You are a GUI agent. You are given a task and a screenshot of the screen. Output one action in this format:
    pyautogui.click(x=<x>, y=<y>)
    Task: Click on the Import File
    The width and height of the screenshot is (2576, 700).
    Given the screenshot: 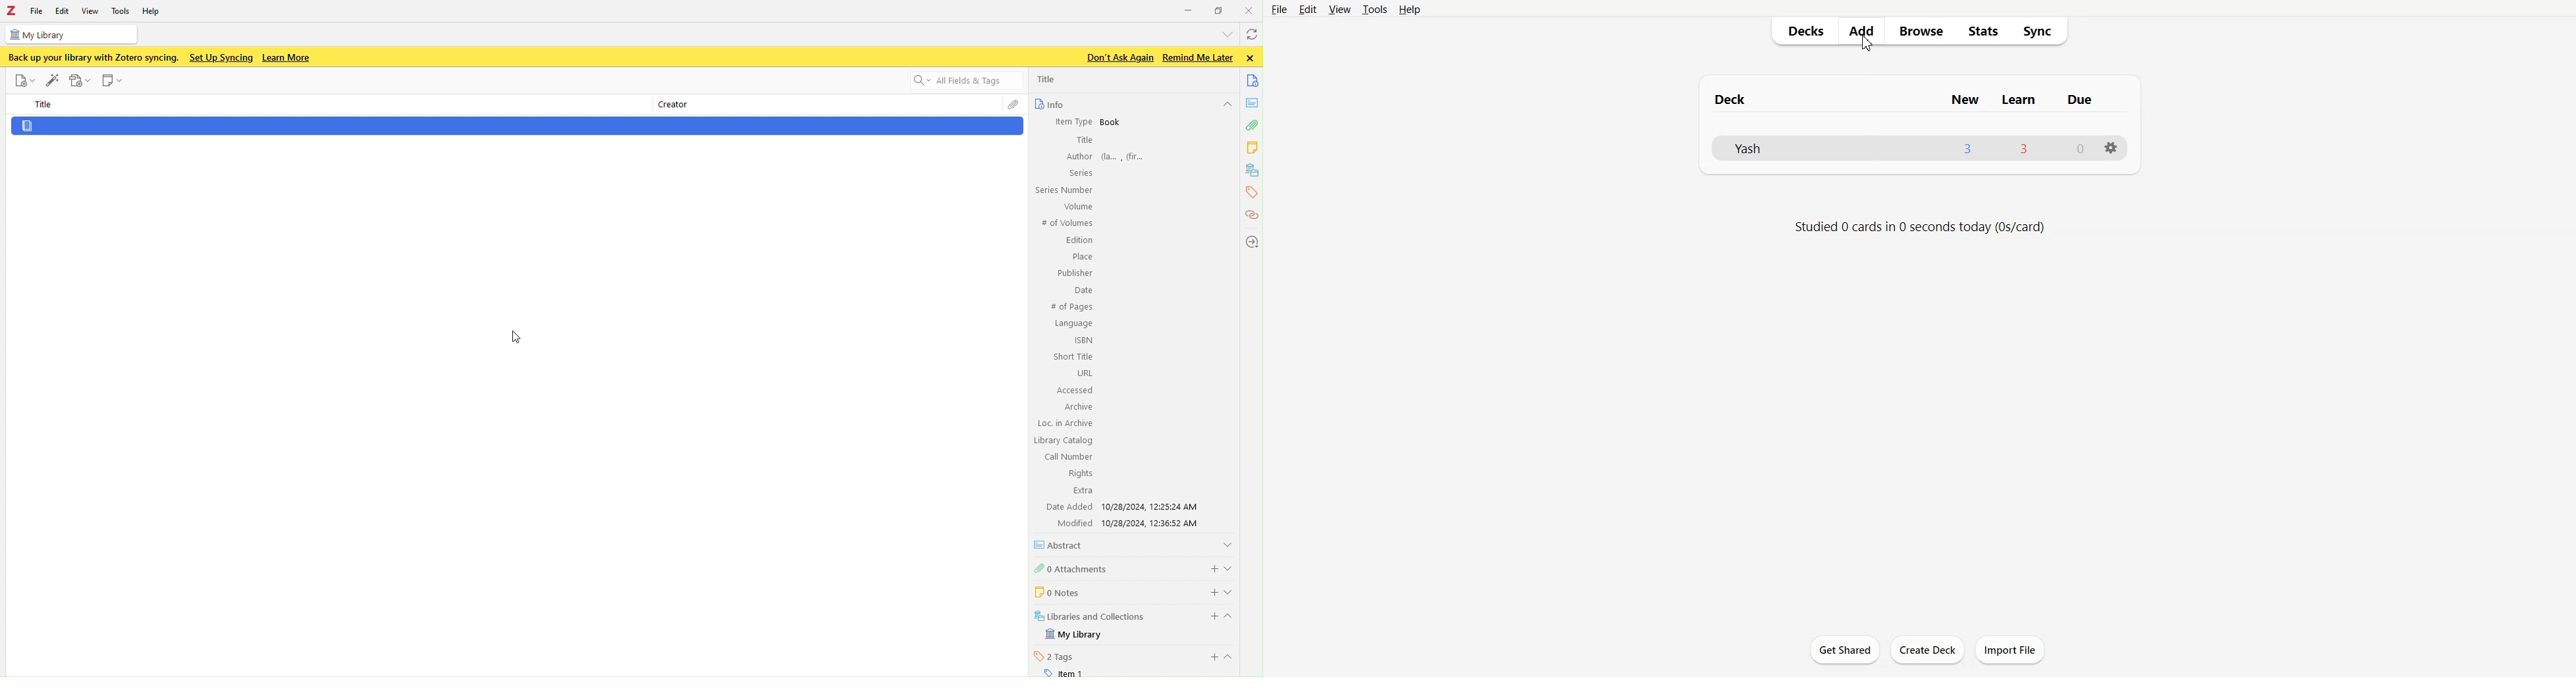 What is the action you would take?
    pyautogui.click(x=2010, y=650)
    